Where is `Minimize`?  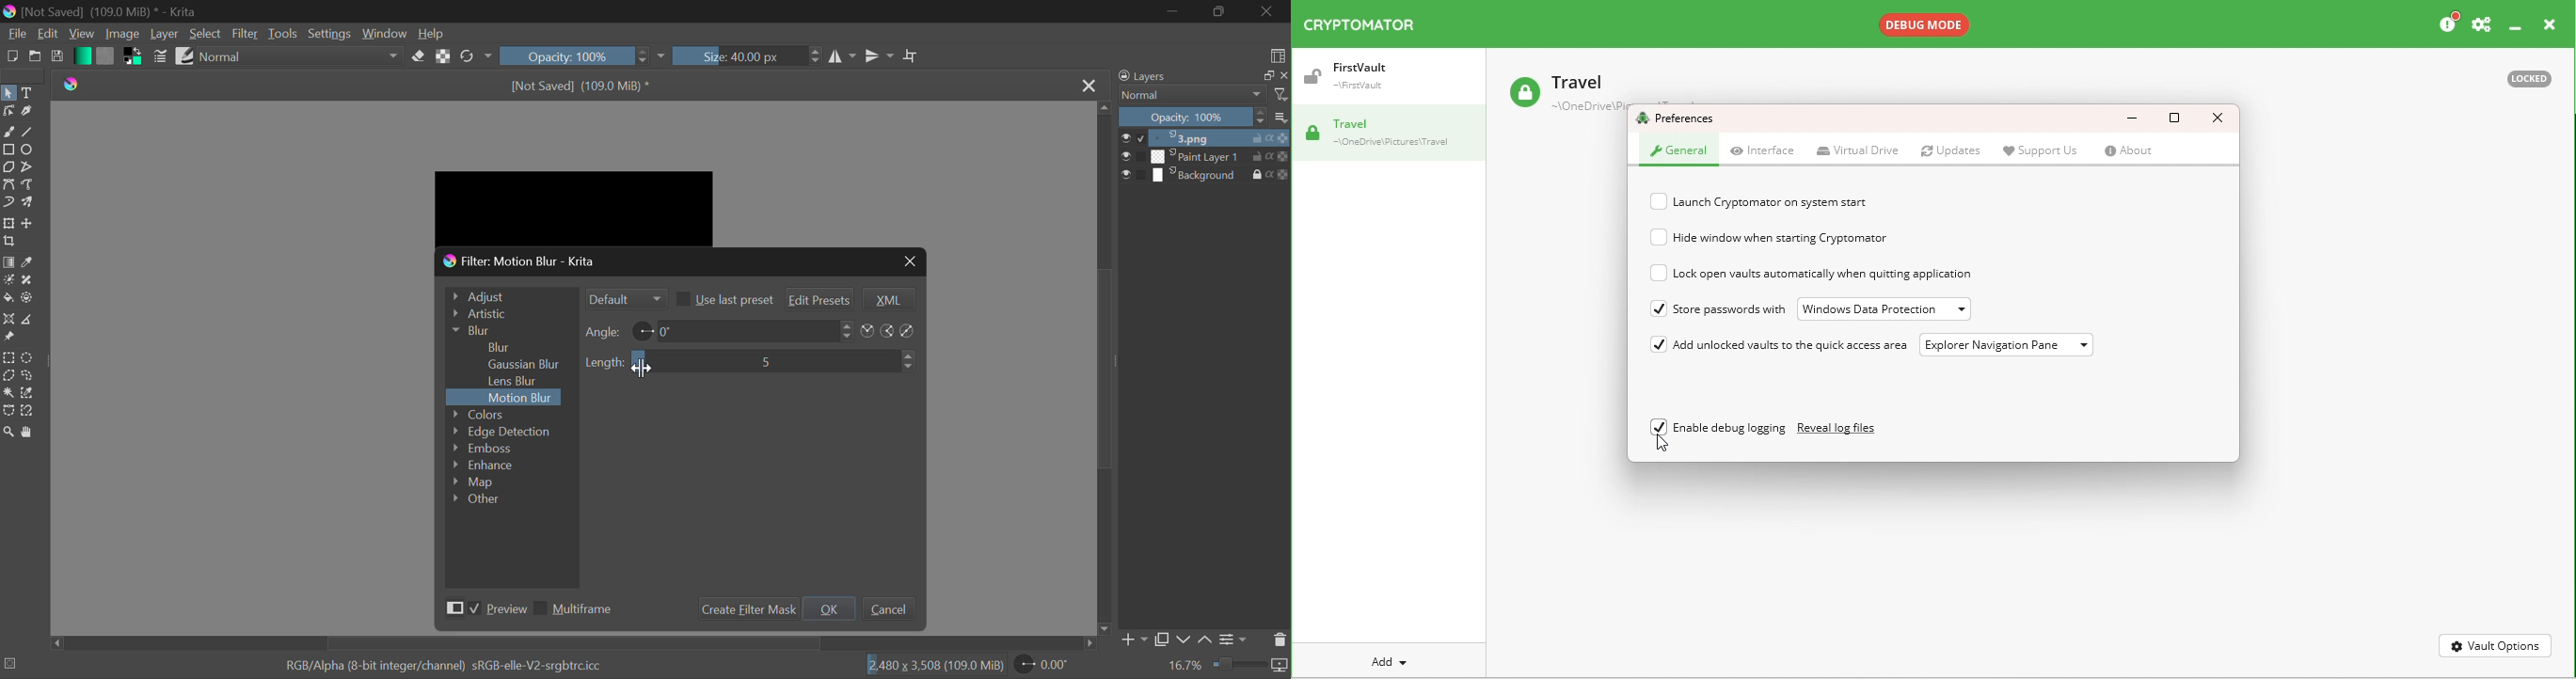
Minimize is located at coordinates (1219, 11).